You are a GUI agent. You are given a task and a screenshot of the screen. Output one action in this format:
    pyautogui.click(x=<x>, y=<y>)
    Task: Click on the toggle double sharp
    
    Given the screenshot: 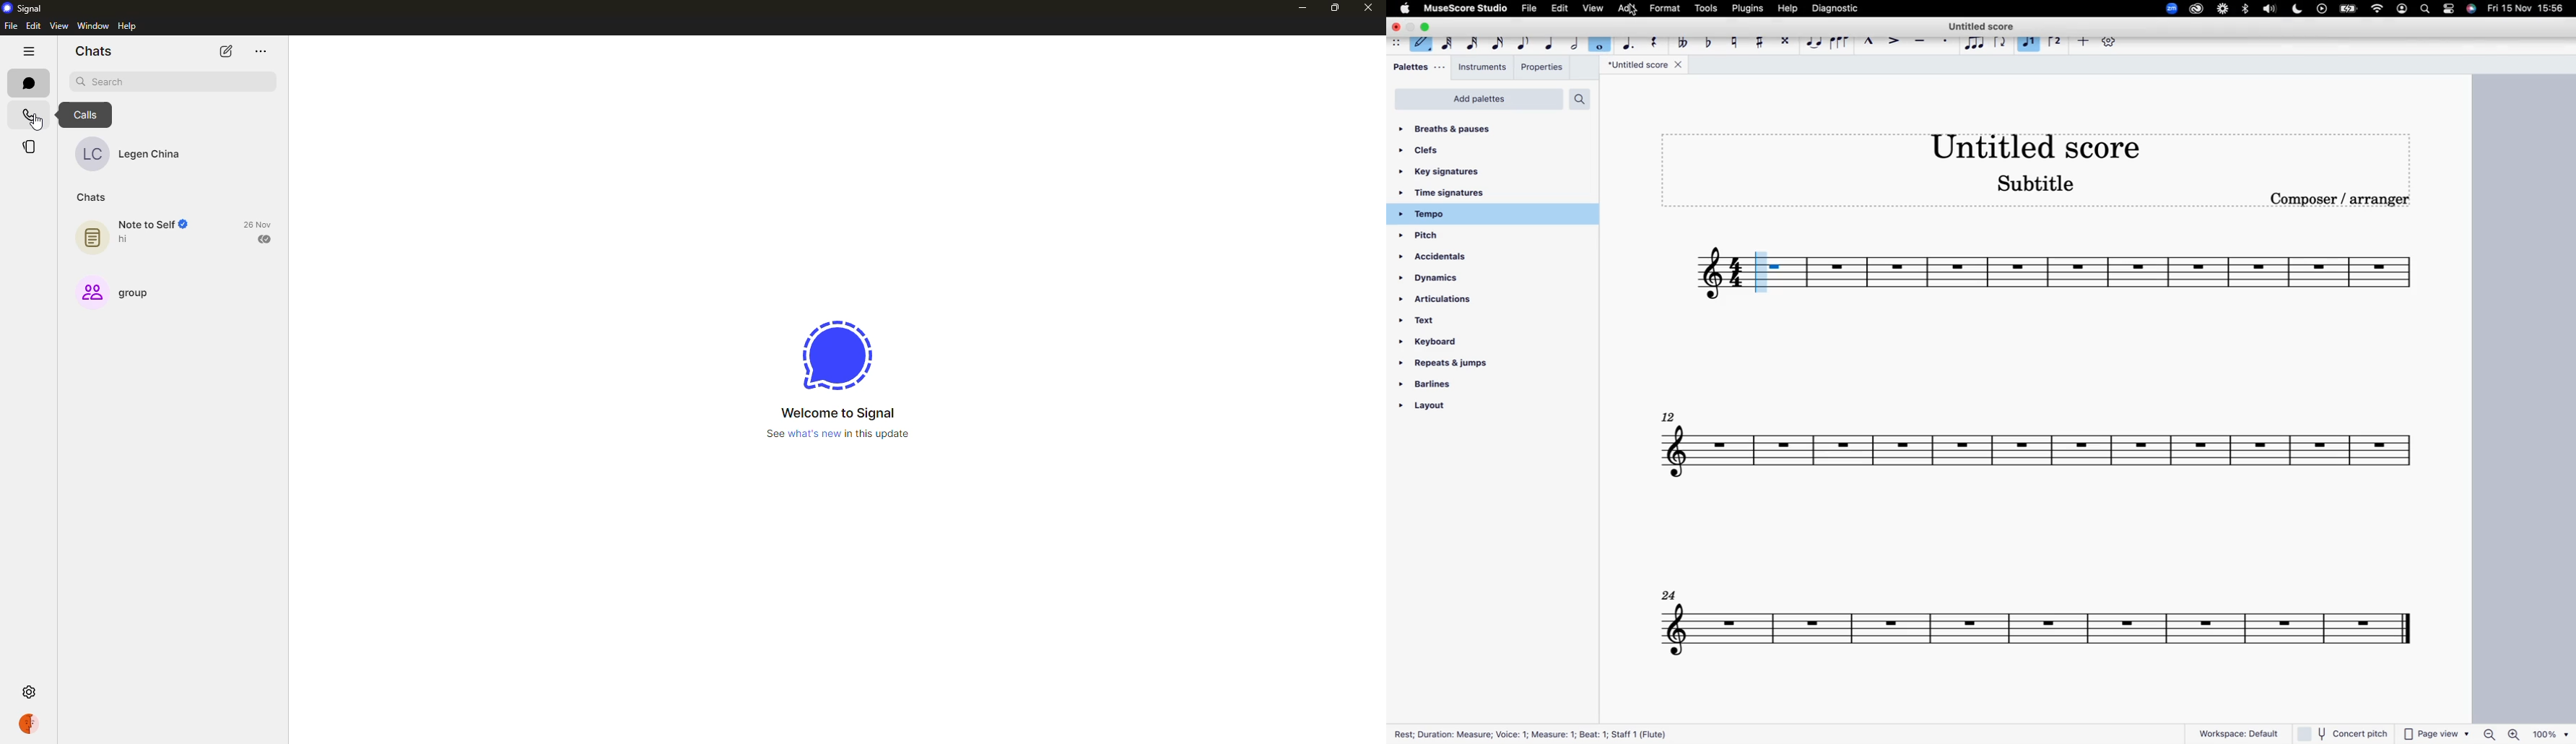 What is the action you would take?
    pyautogui.click(x=1784, y=41)
    